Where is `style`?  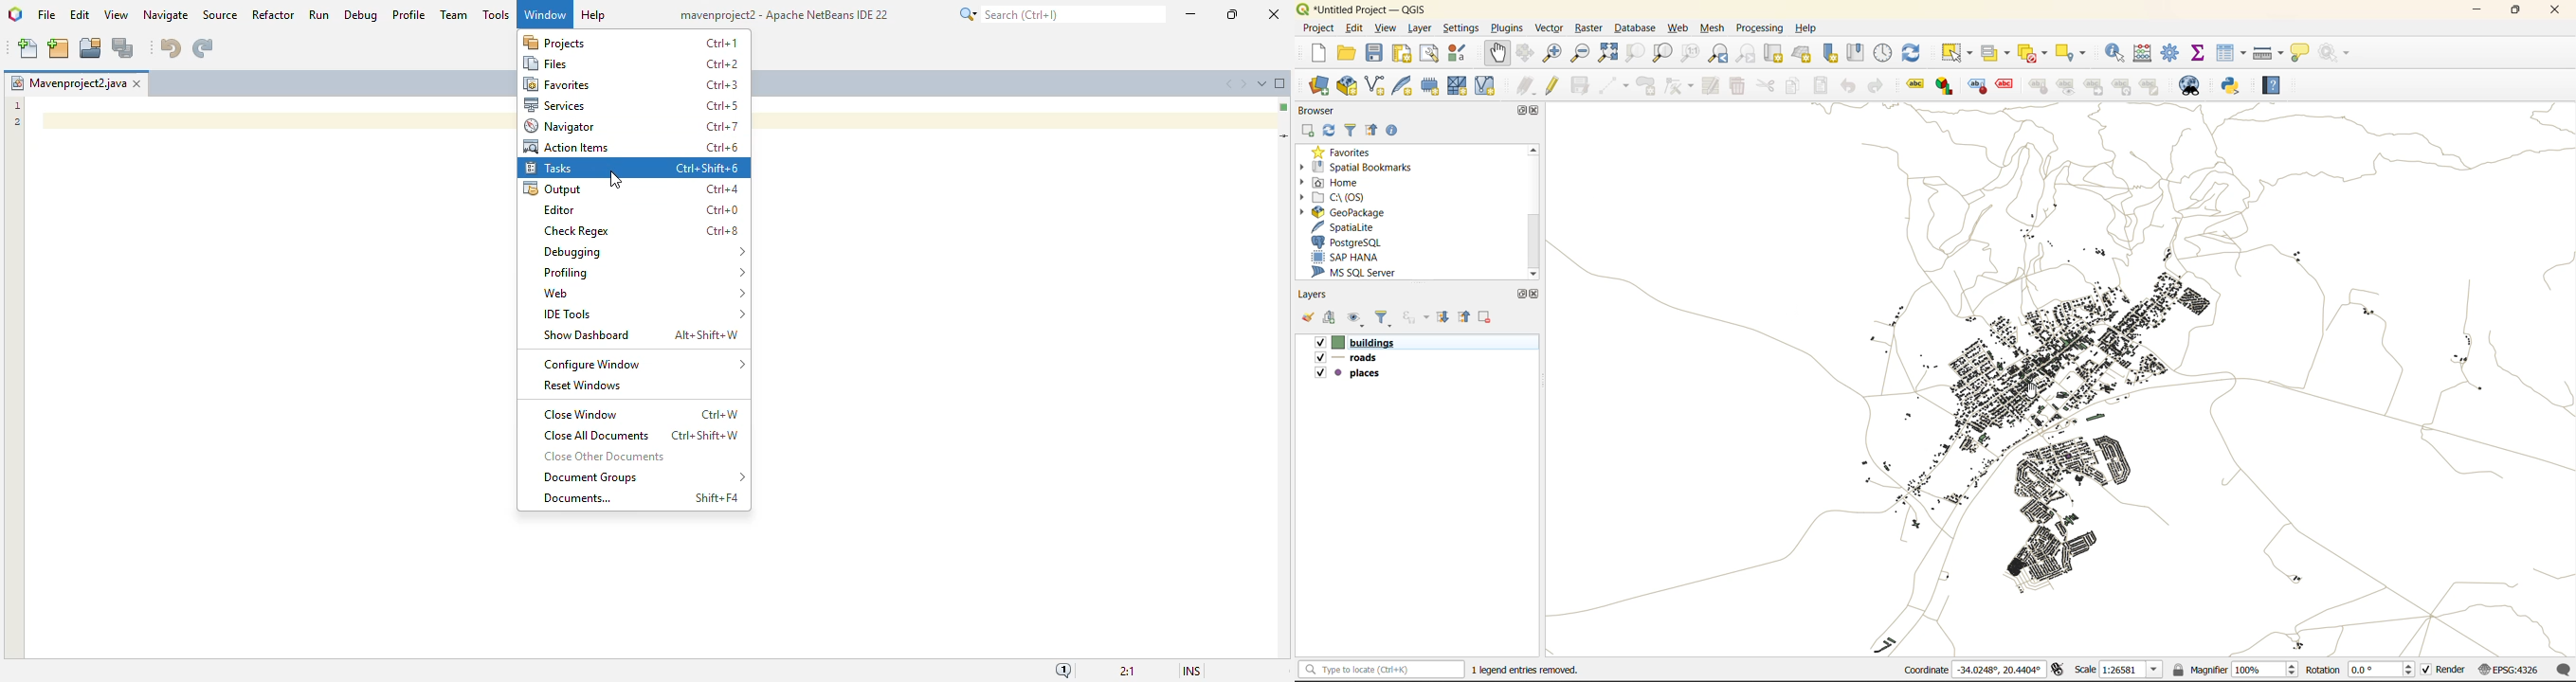 style is located at coordinates (2041, 85).